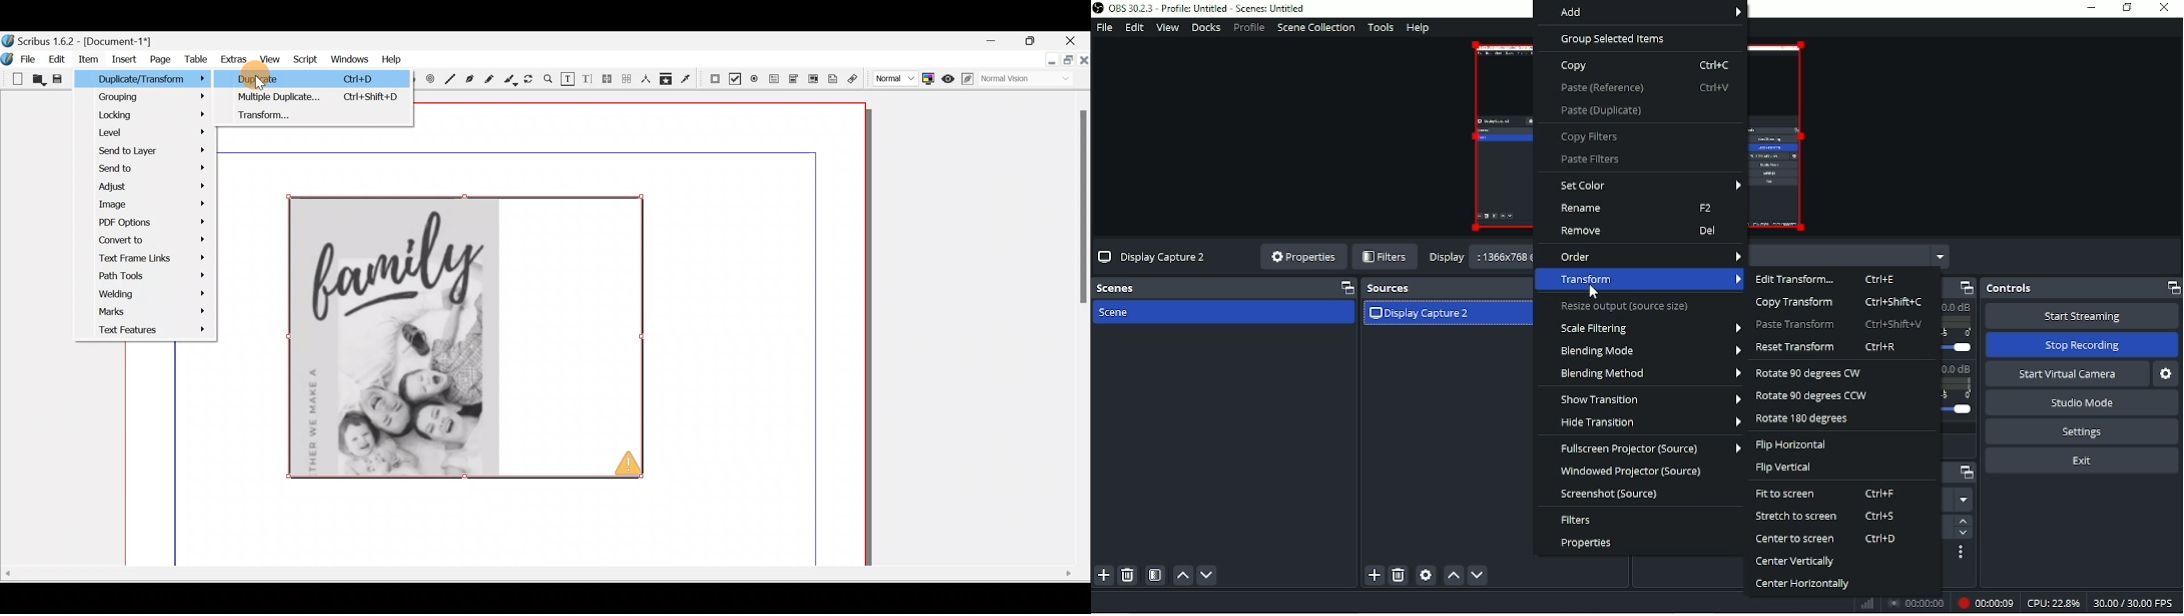 The width and height of the screenshot is (2184, 616). Describe the element at coordinates (151, 294) in the screenshot. I see `Welding` at that location.